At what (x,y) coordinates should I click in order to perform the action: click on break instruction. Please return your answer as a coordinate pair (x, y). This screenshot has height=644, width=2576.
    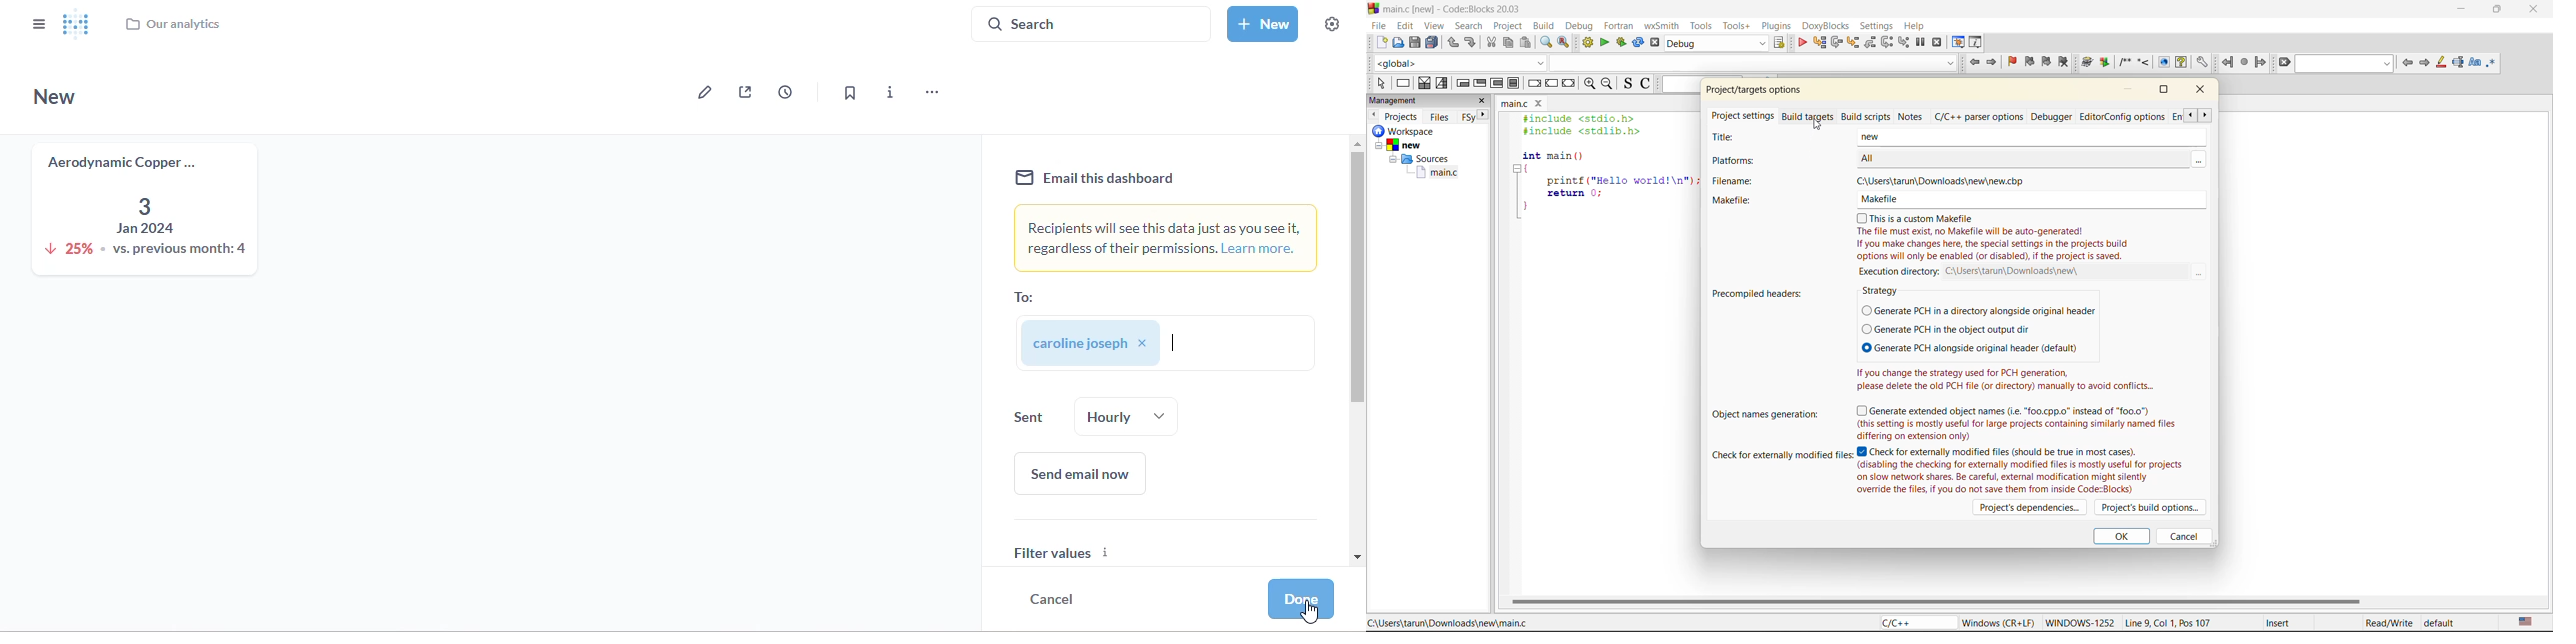
    Looking at the image, I should click on (1535, 85).